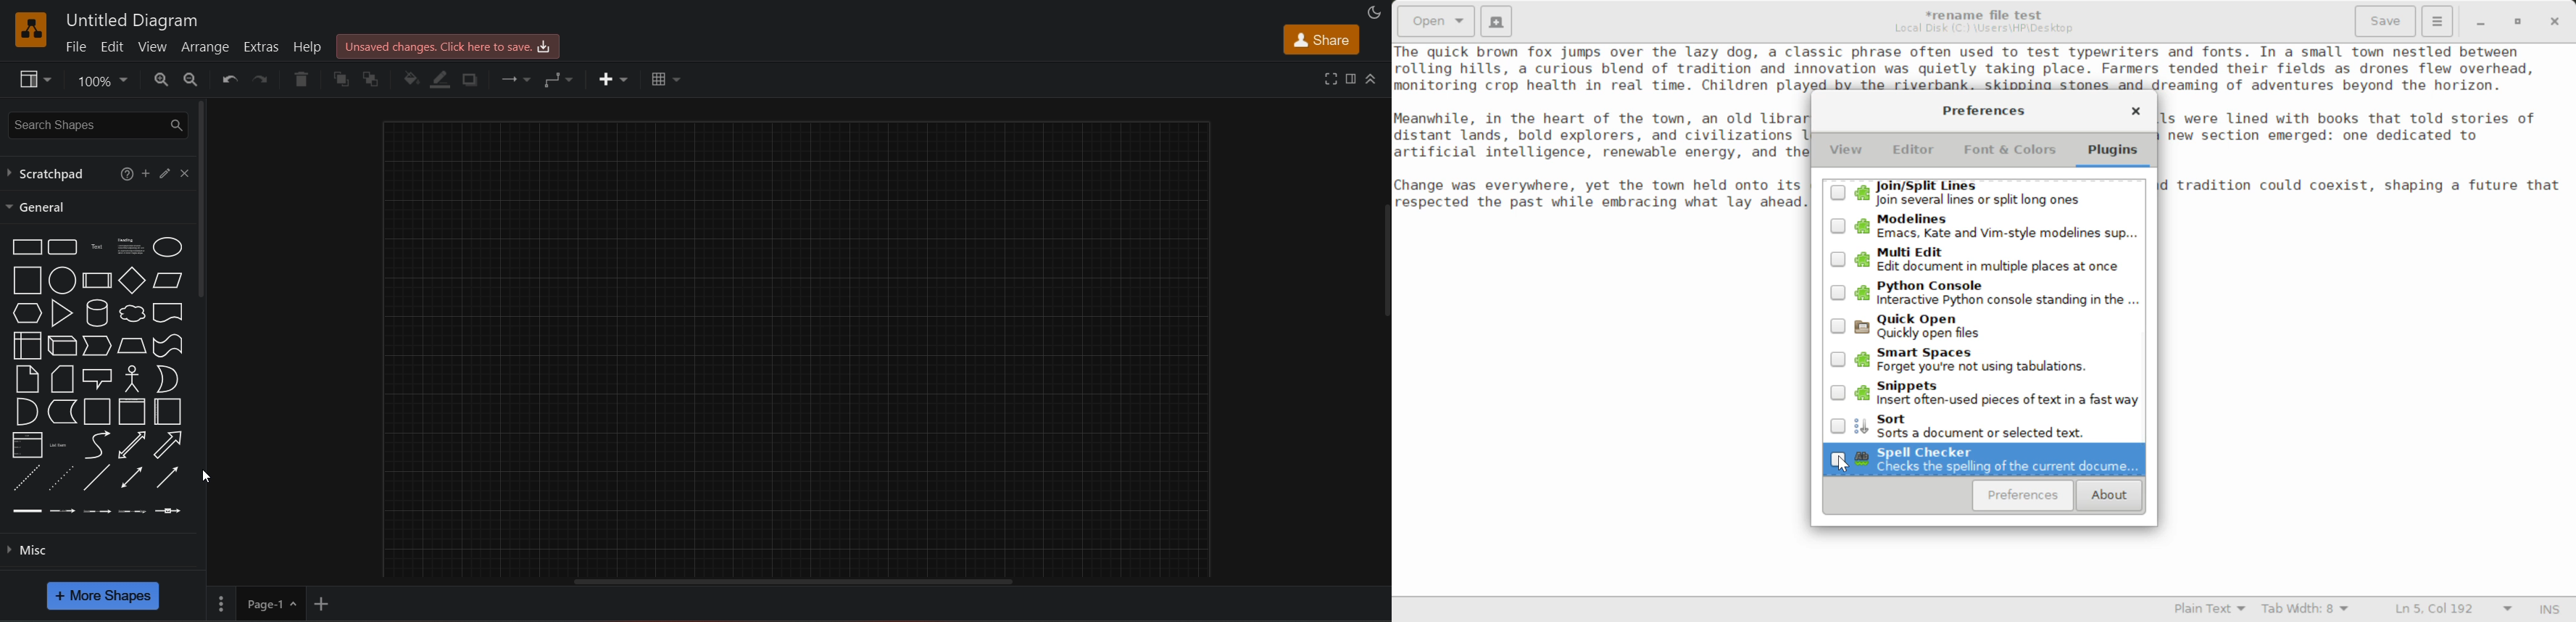 The width and height of the screenshot is (2576, 644). What do you see at coordinates (154, 46) in the screenshot?
I see `view` at bounding box center [154, 46].